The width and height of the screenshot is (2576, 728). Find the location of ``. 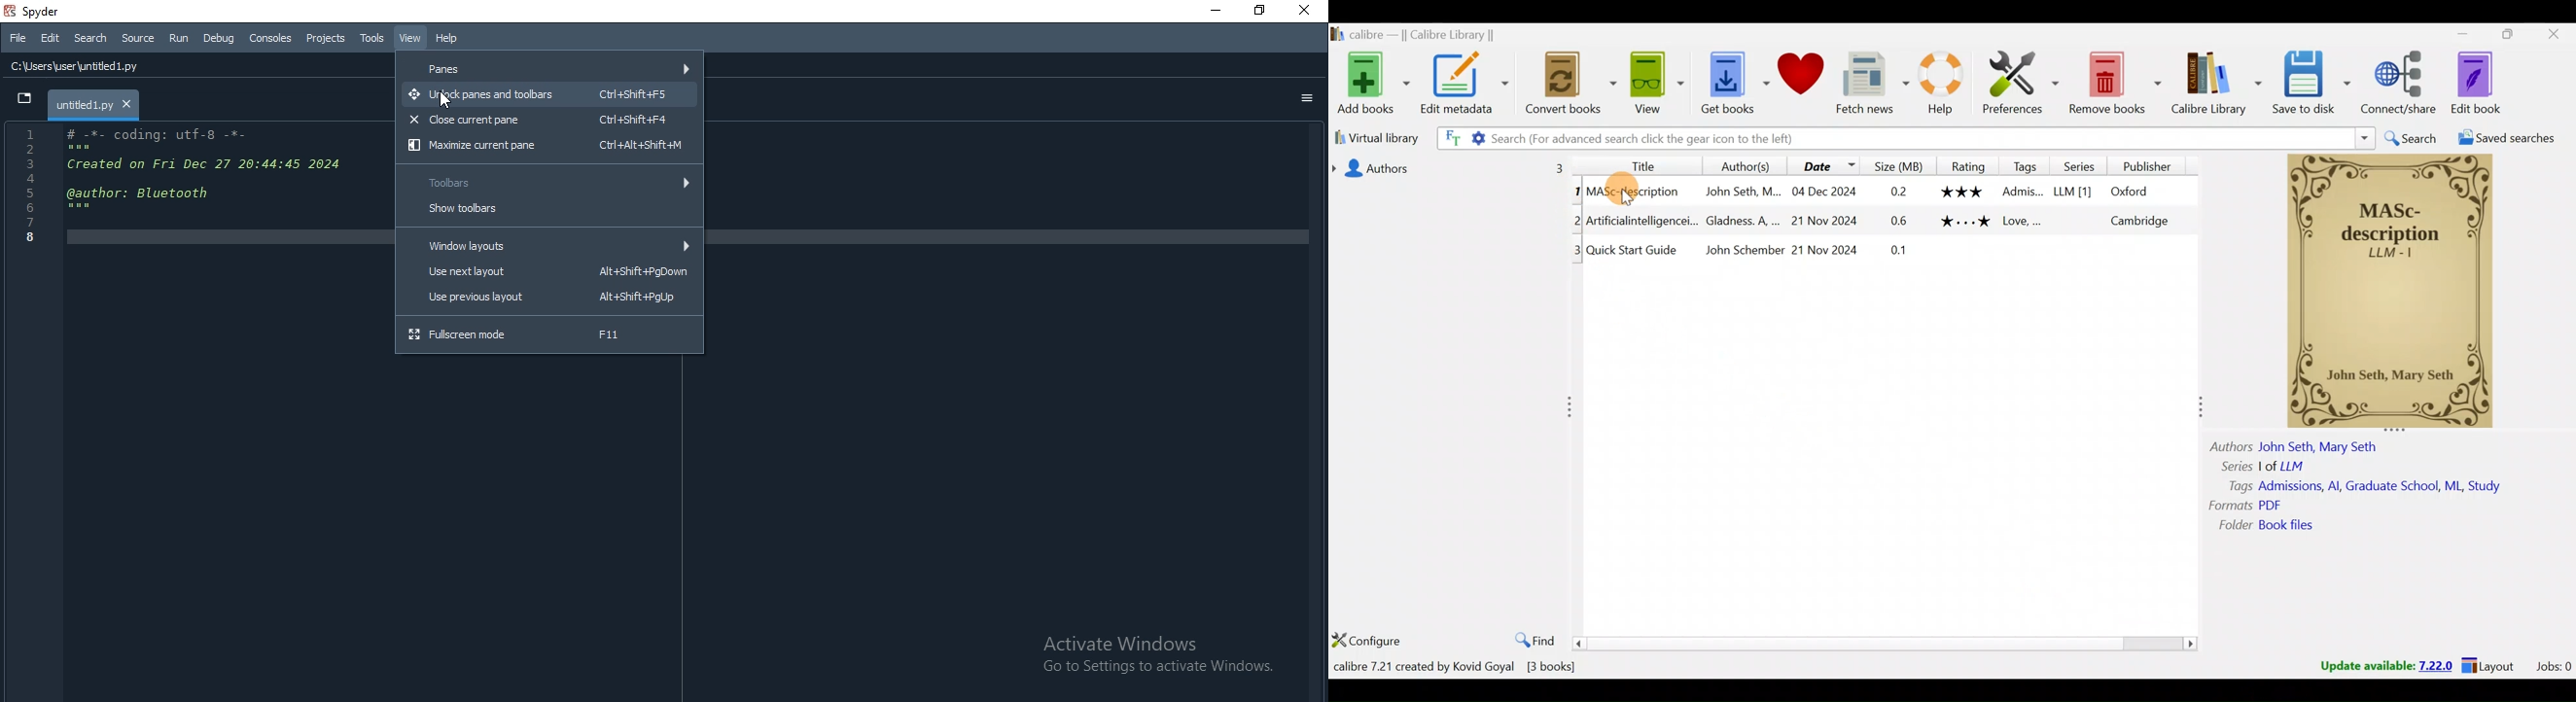

 is located at coordinates (2233, 467).